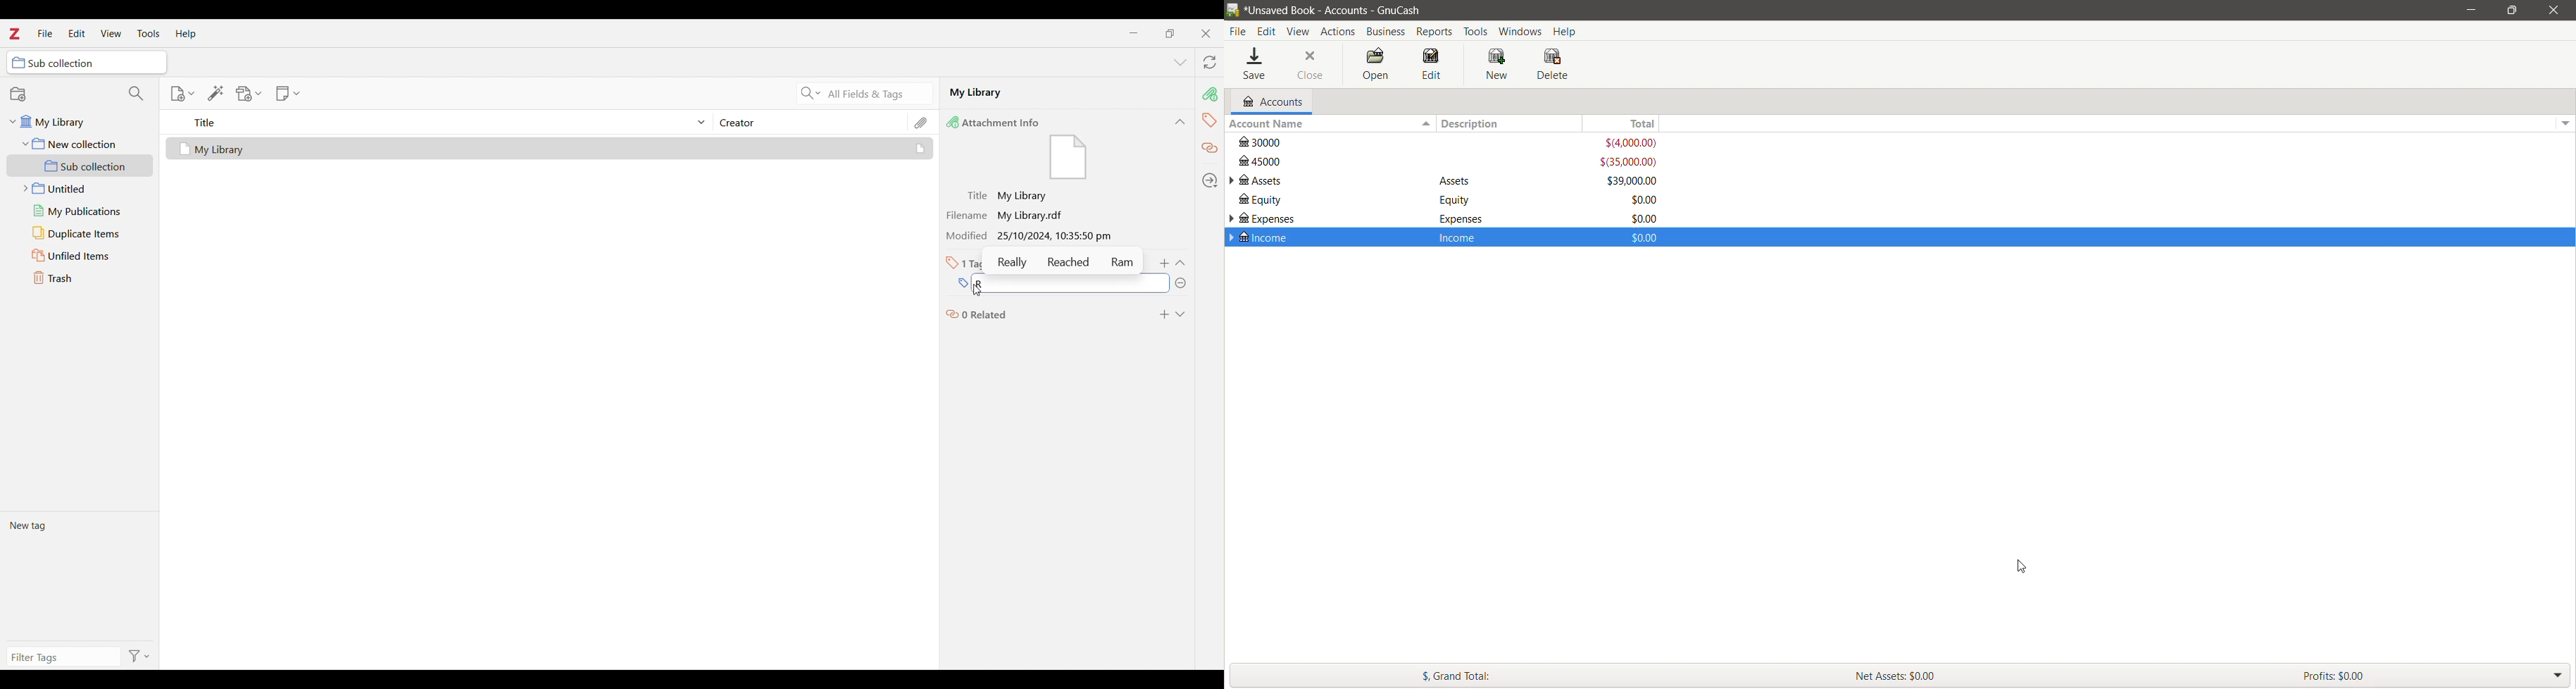 This screenshot has width=2576, height=700. Describe the element at coordinates (2563, 120) in the screenshot. I see `options` at that location.